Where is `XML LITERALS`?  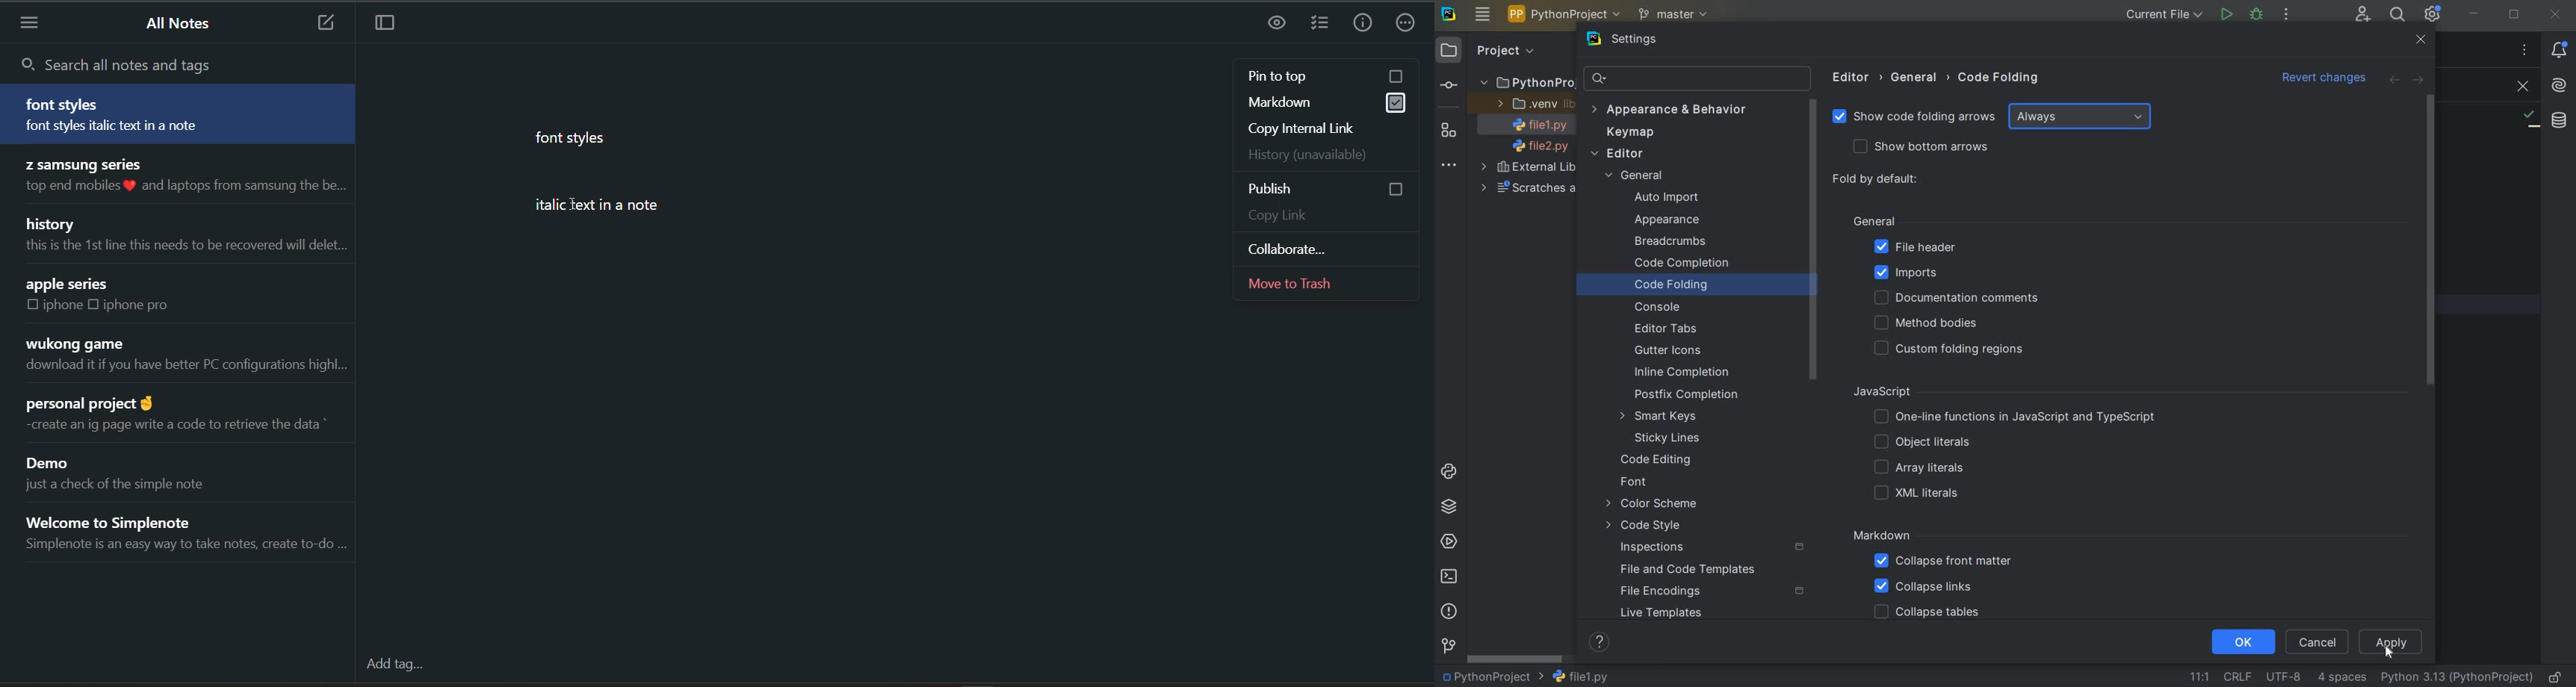
XML LITERALS is located at coordinates (1919, 495).